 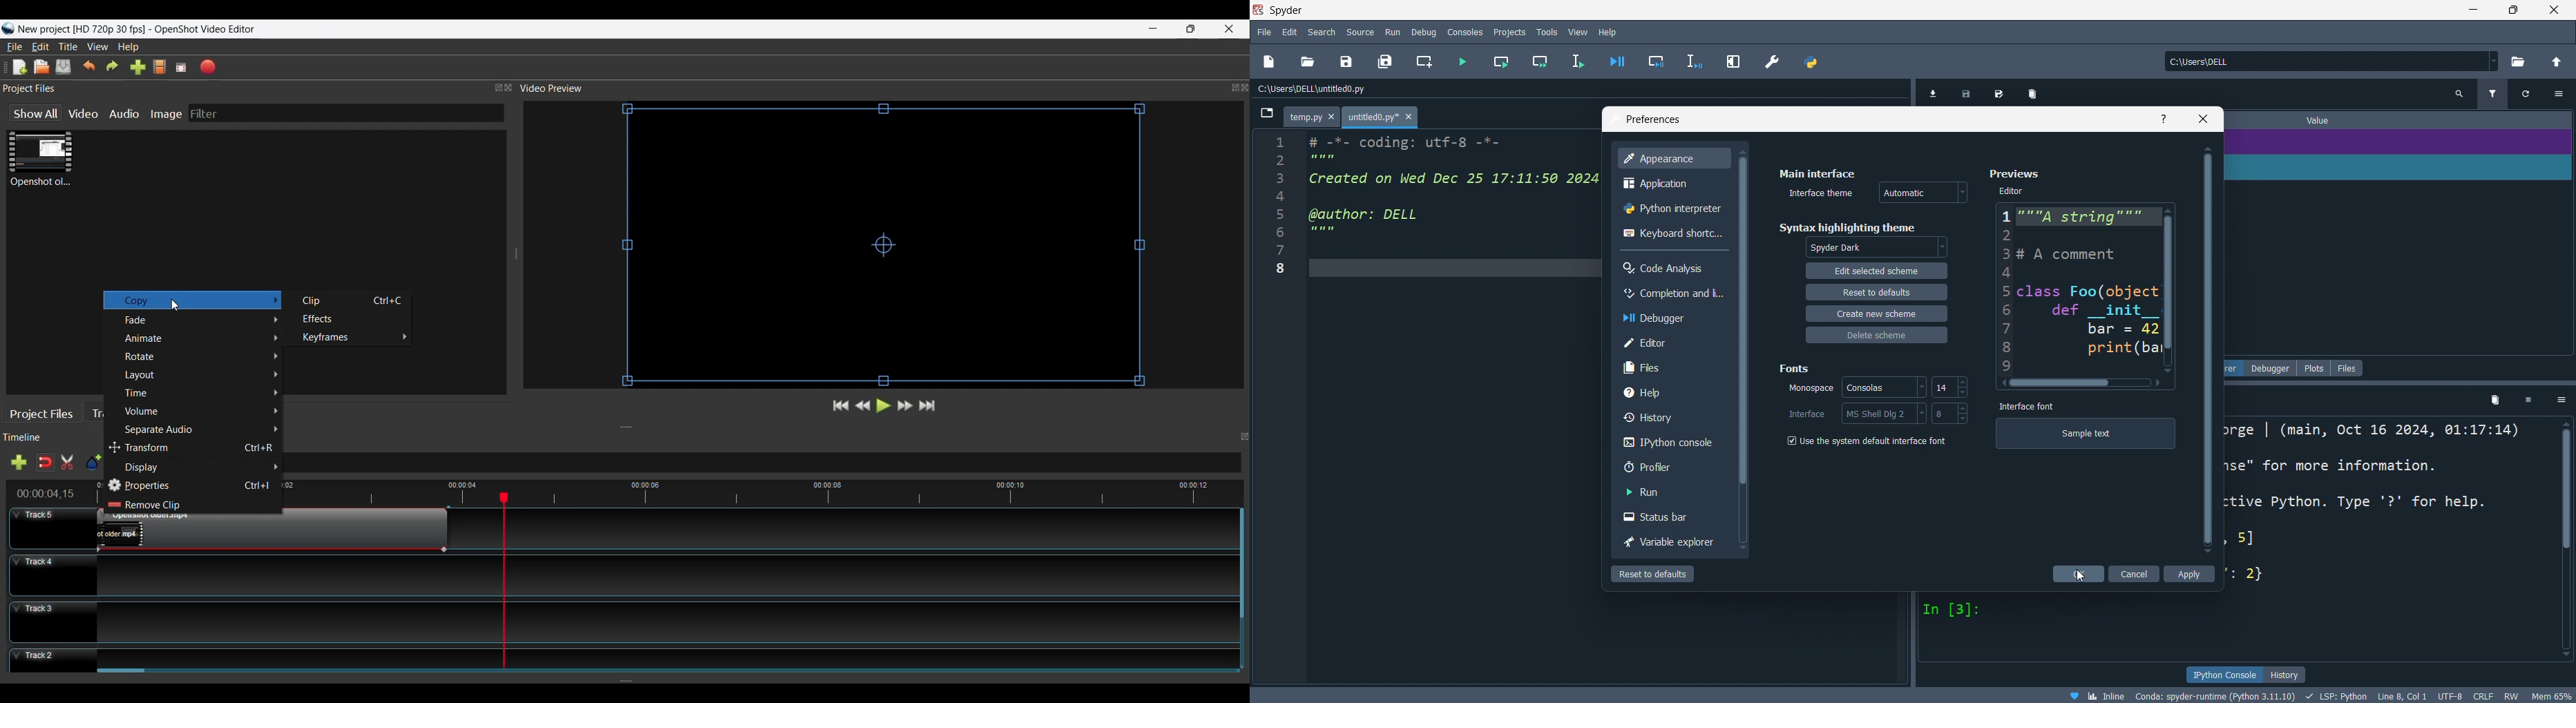 I want to click on Track Header, so click(x=51, y=573).